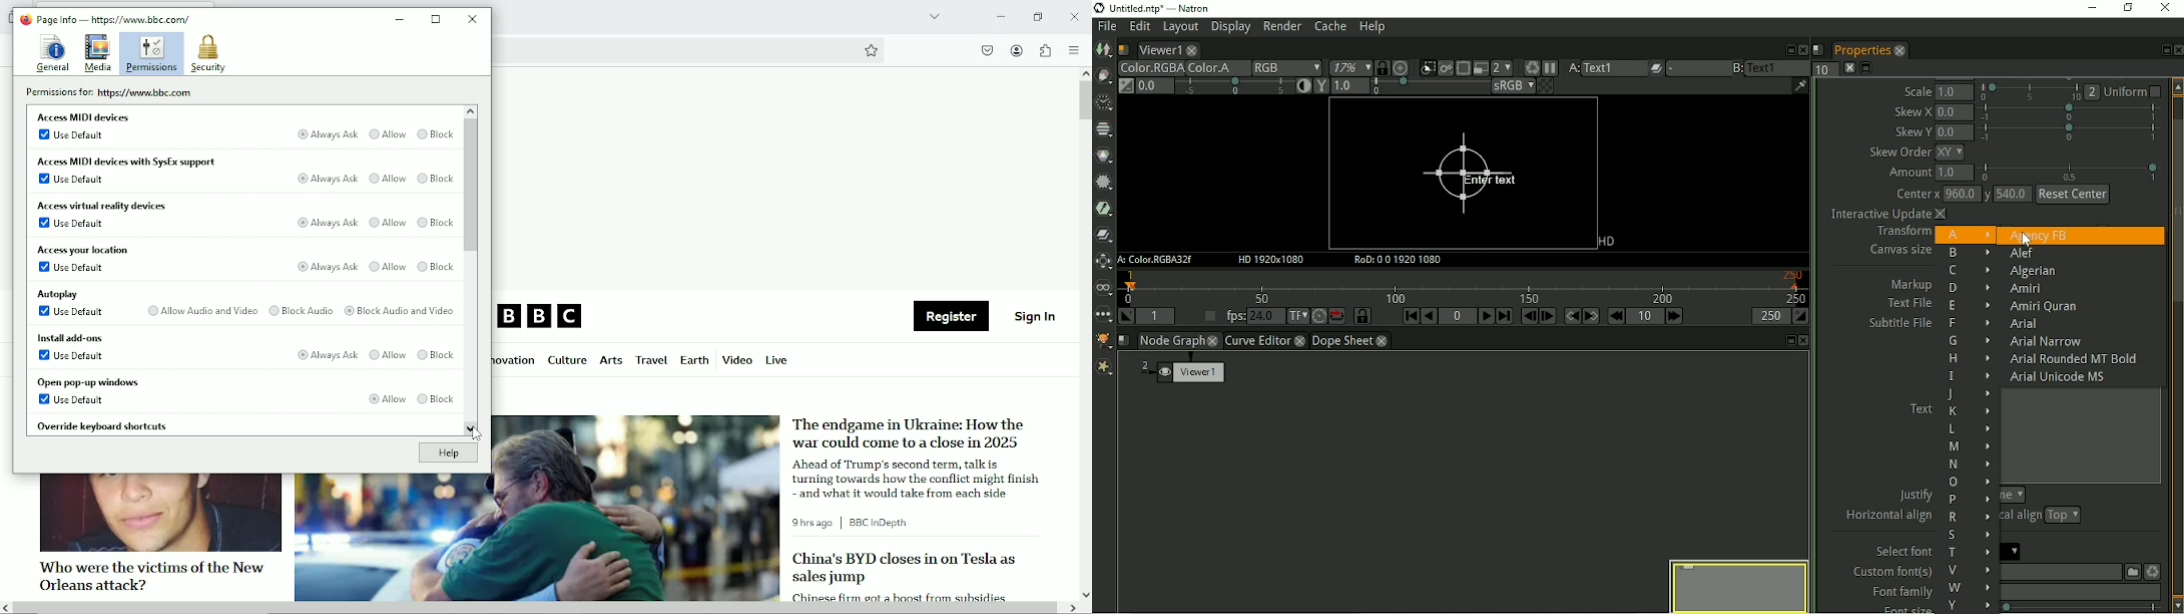 The width and height of the screenshot is (2184, 616). I want to click on Innovation, so click(515, 361).